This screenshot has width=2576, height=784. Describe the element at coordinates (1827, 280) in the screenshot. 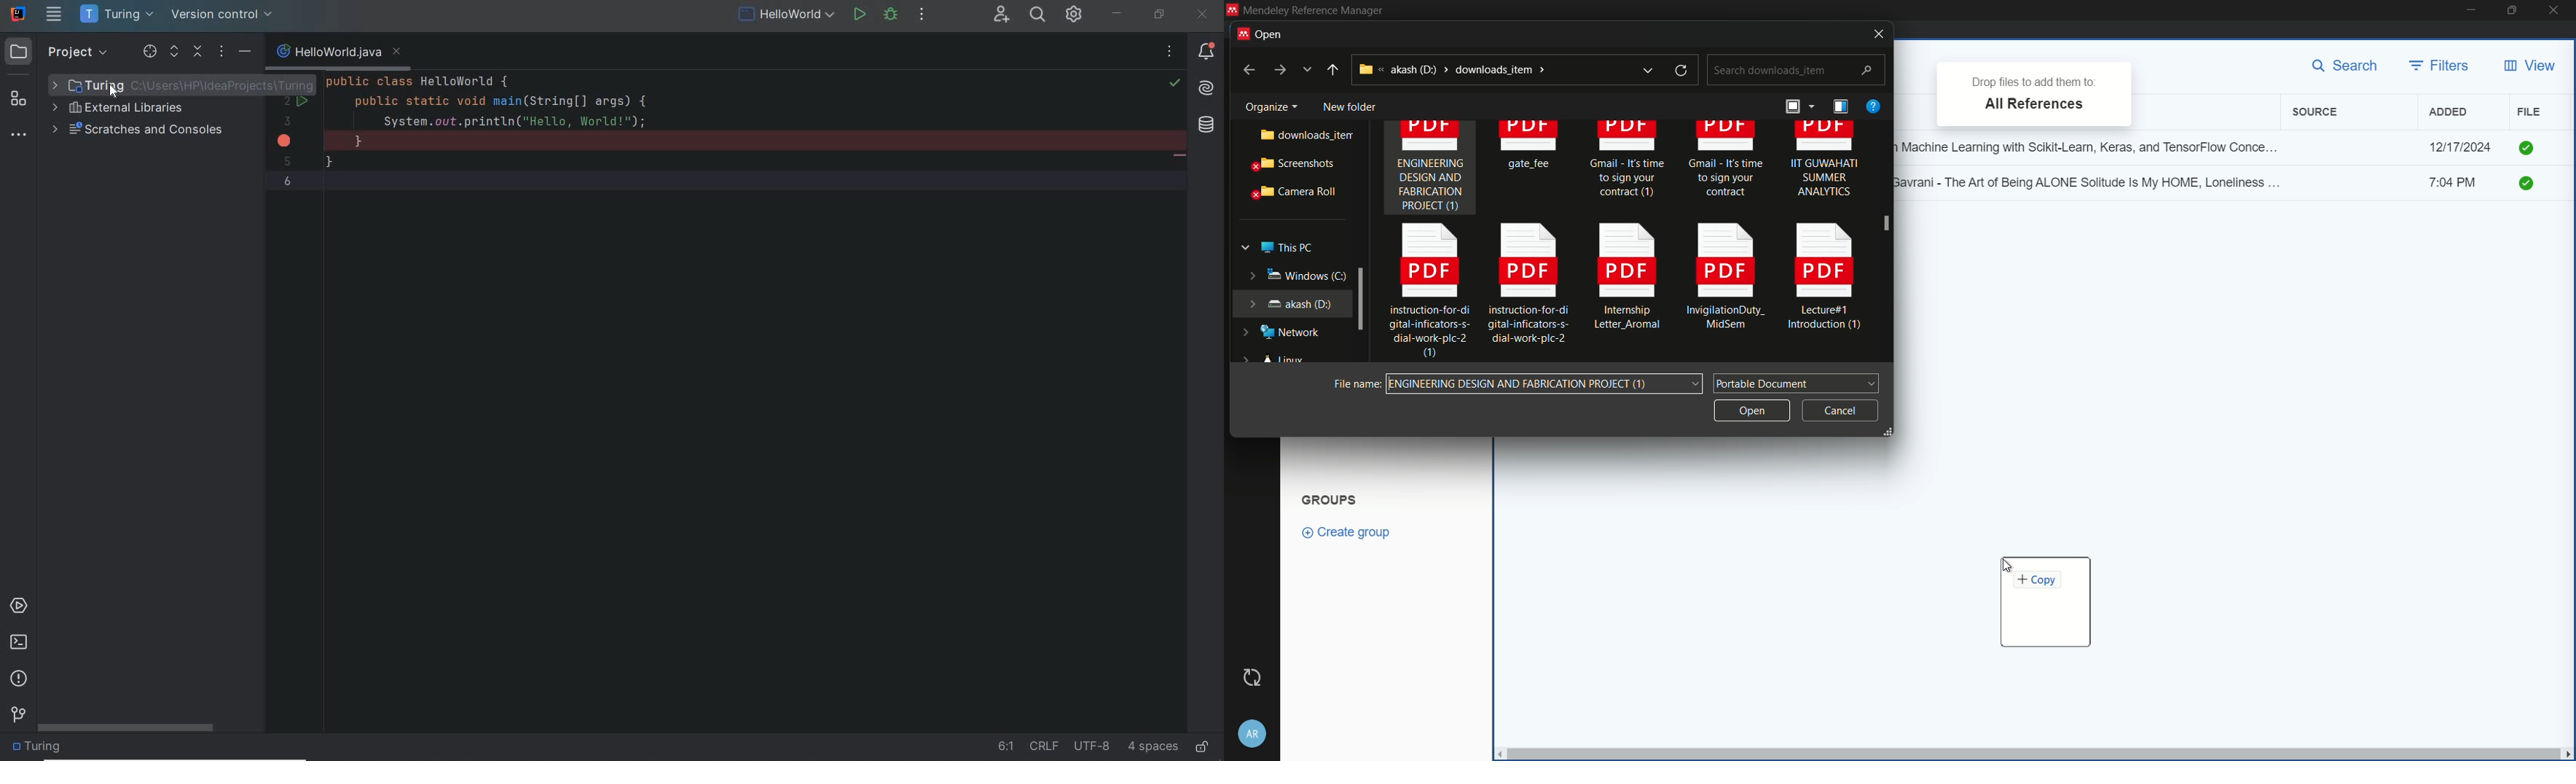

I see `Lecture#1
Introduction (1)` at that location.